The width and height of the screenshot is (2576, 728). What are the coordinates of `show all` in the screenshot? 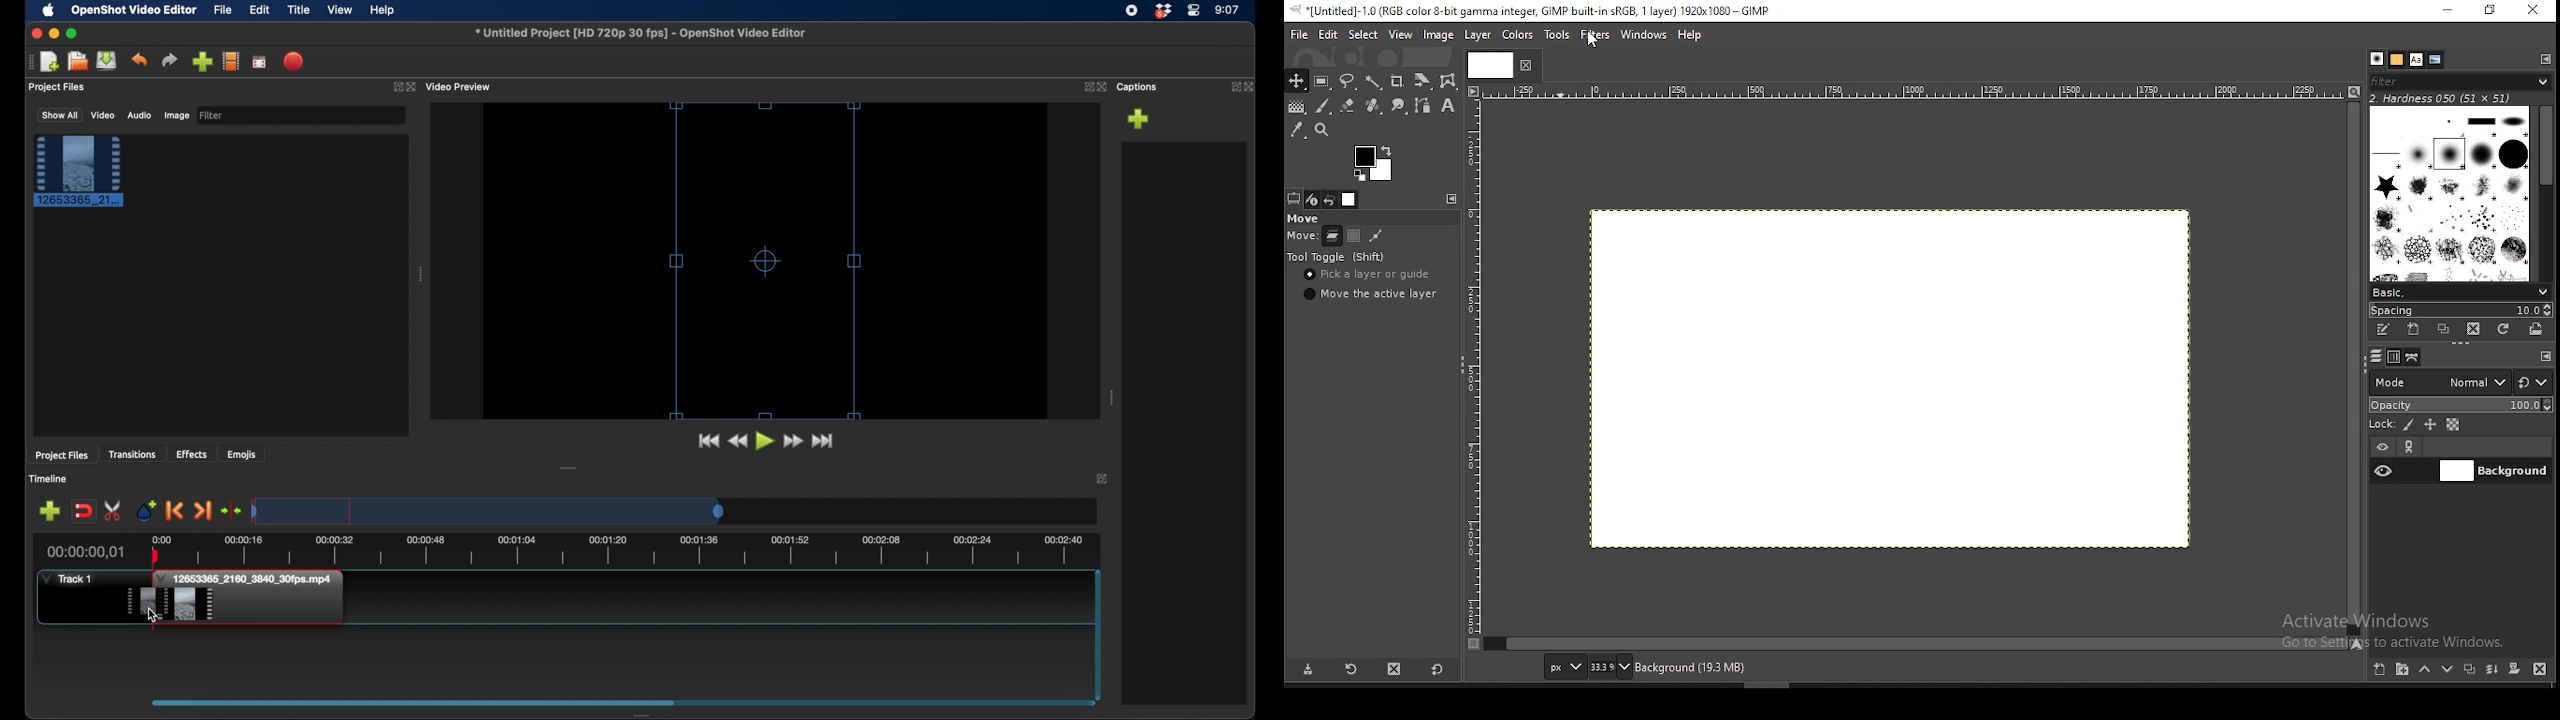 It's located at (58, 116).